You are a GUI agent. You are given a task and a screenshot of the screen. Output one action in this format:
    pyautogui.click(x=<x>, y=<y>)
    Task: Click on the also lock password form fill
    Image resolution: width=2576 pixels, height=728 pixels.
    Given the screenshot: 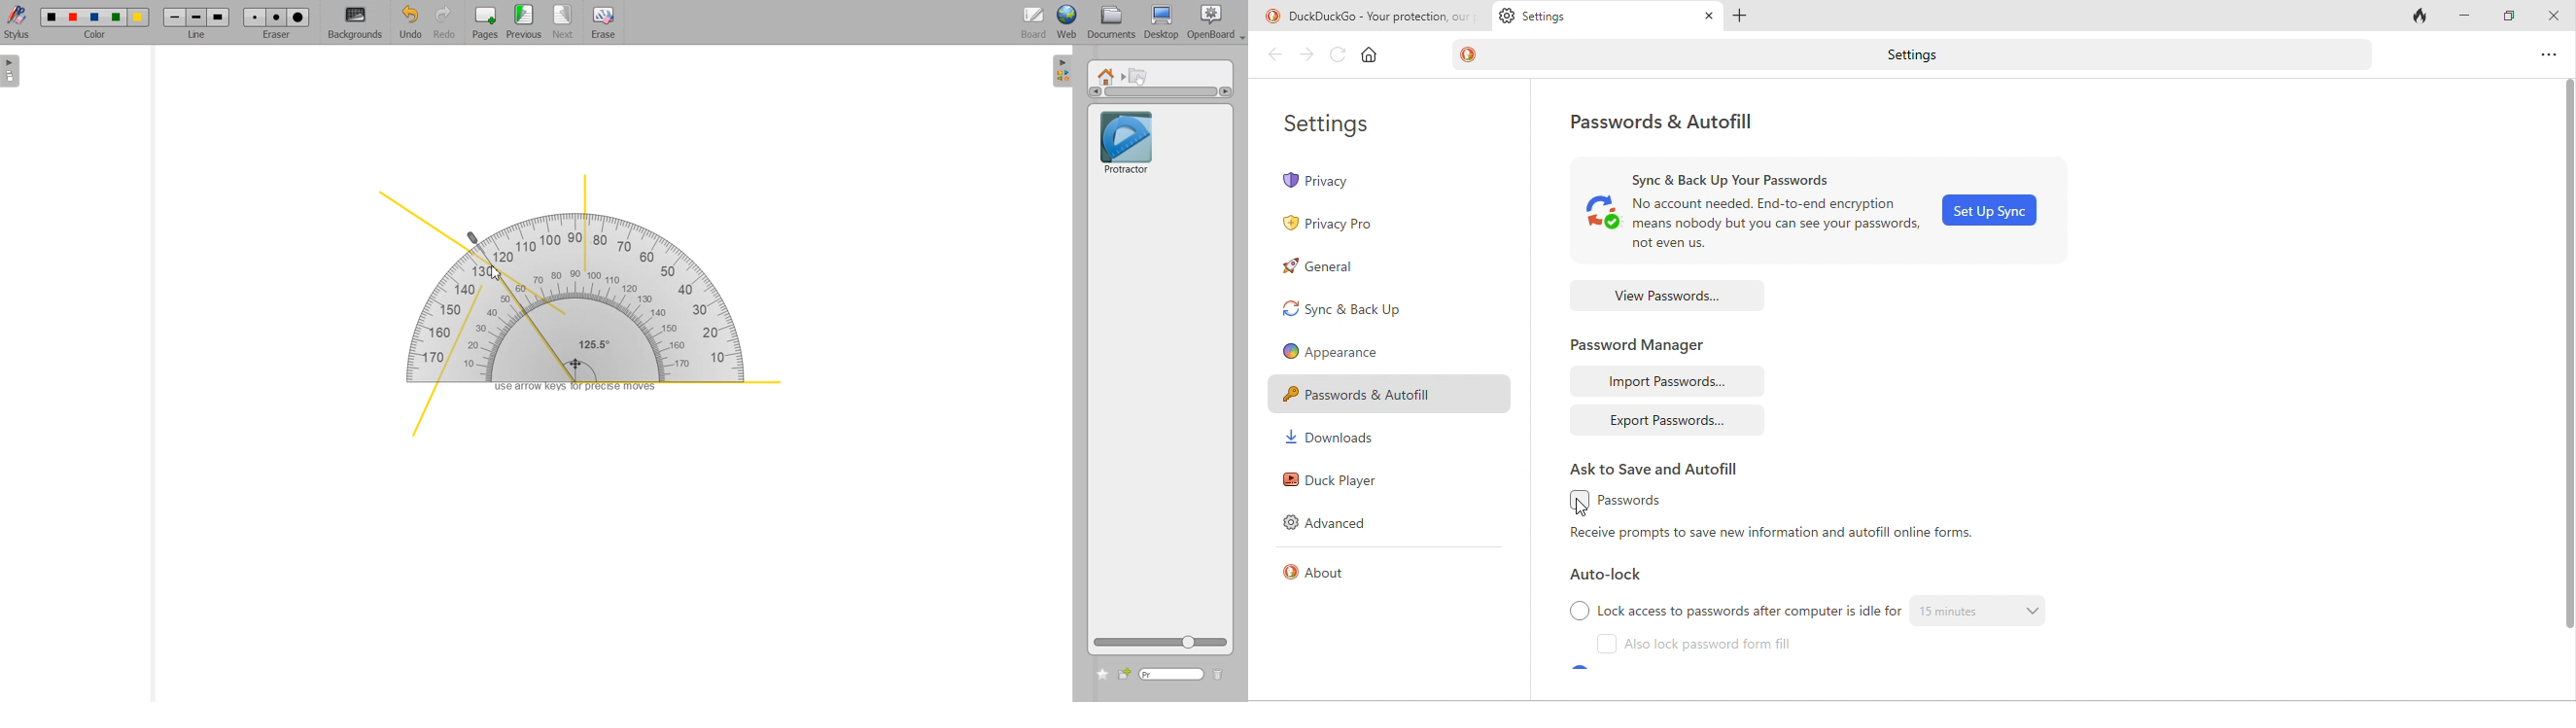 What is the action you would take?
    pyautogui.click(x=1718, y=645)
    